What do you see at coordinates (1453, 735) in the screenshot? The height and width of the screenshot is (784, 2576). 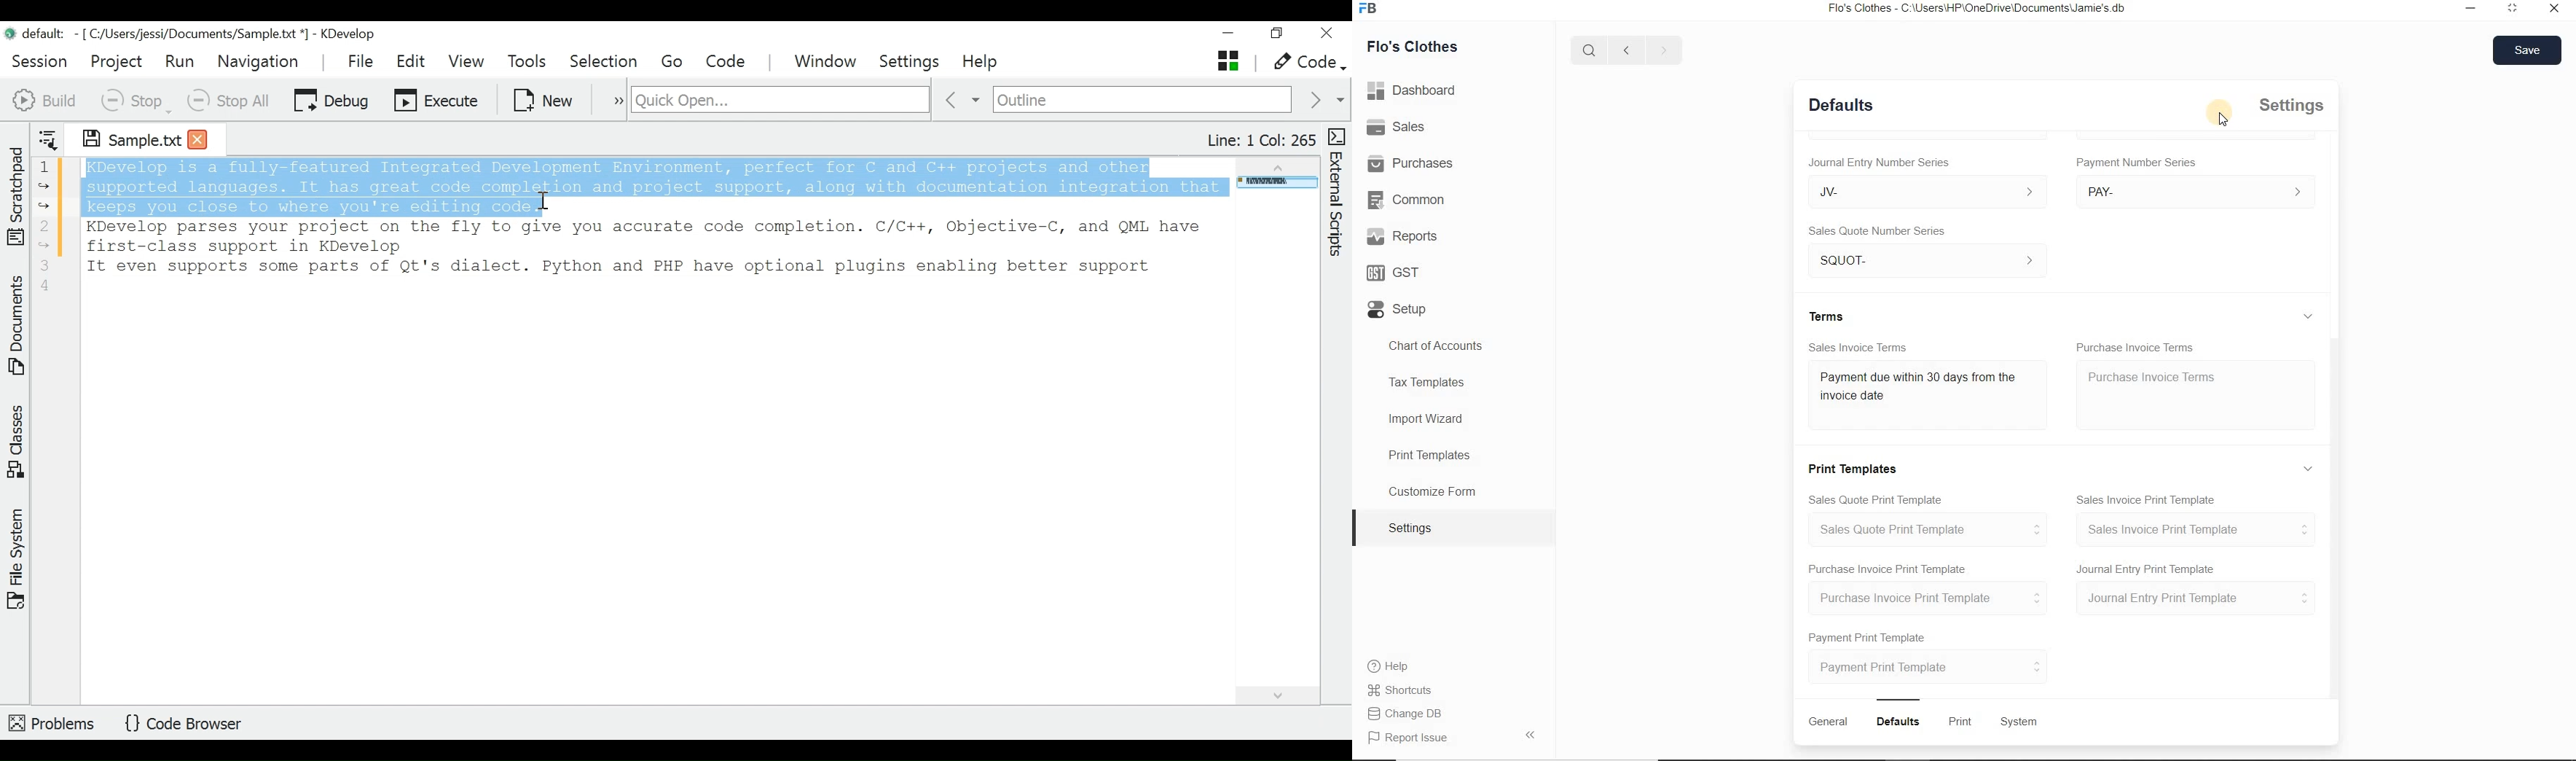 I see `Report Issue` at bounding box center [1453, 735].